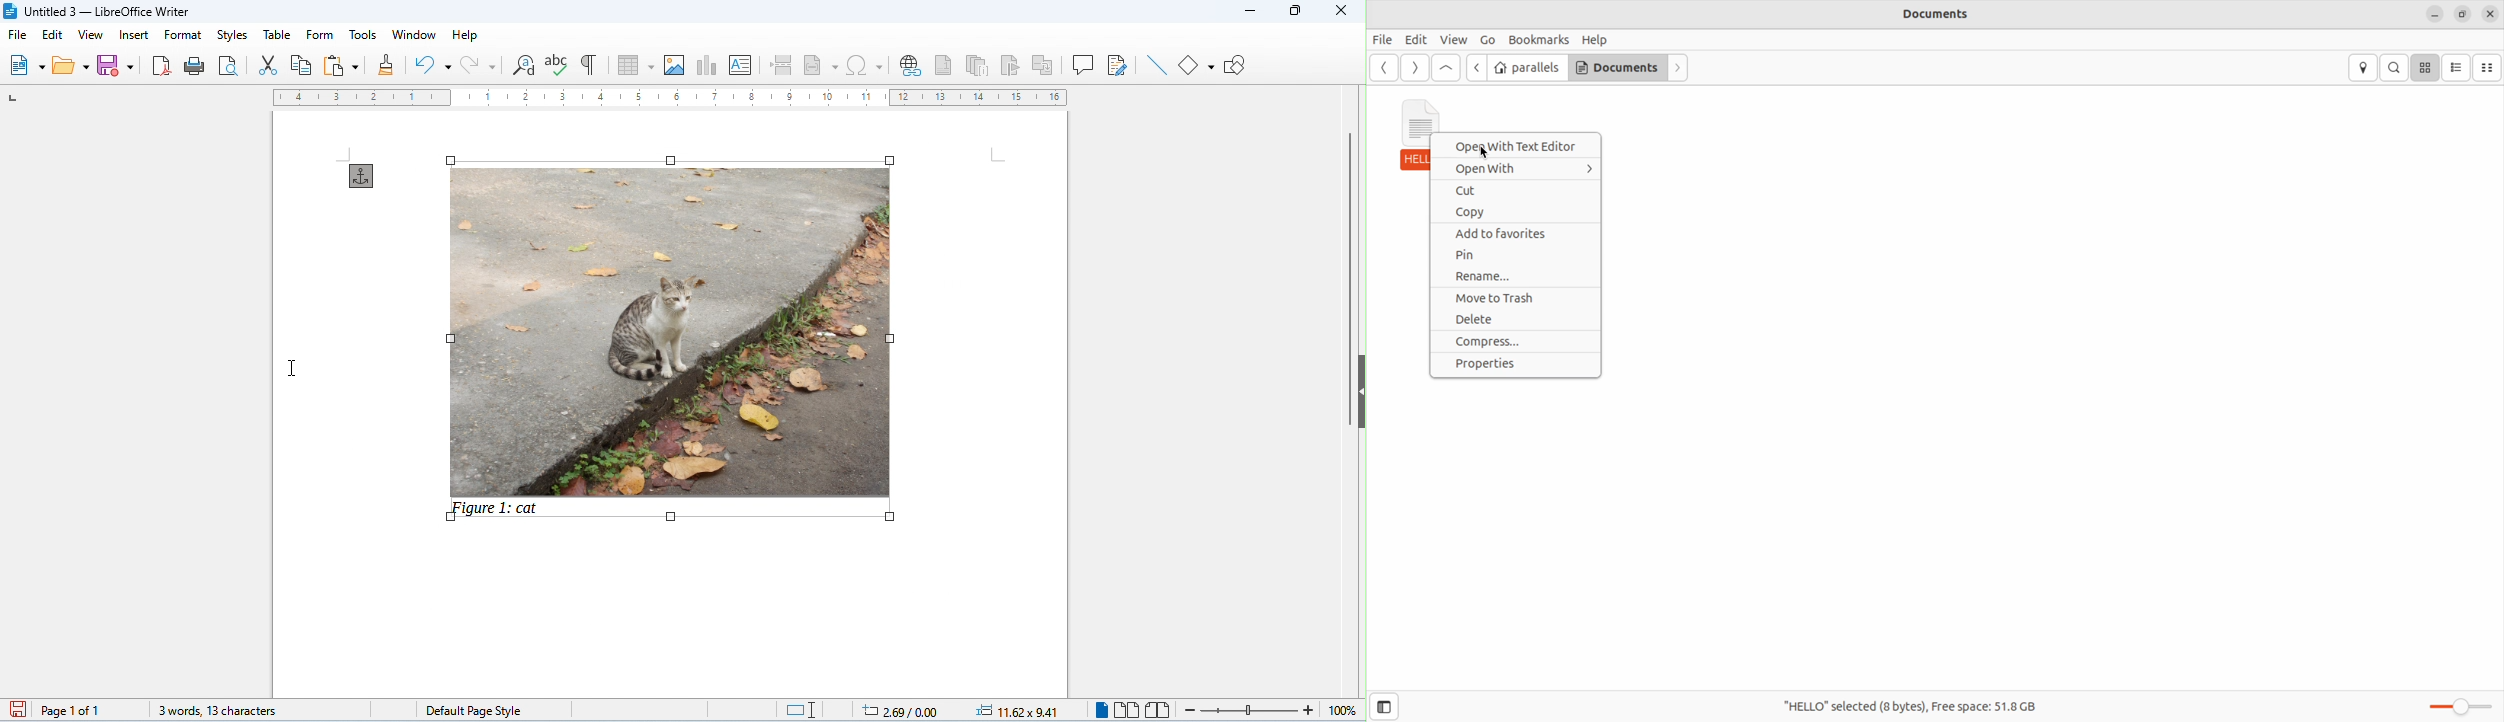  Describe the element at coordinates (72, 710) in the screenshot. I see `page 1 of 1` at that location.